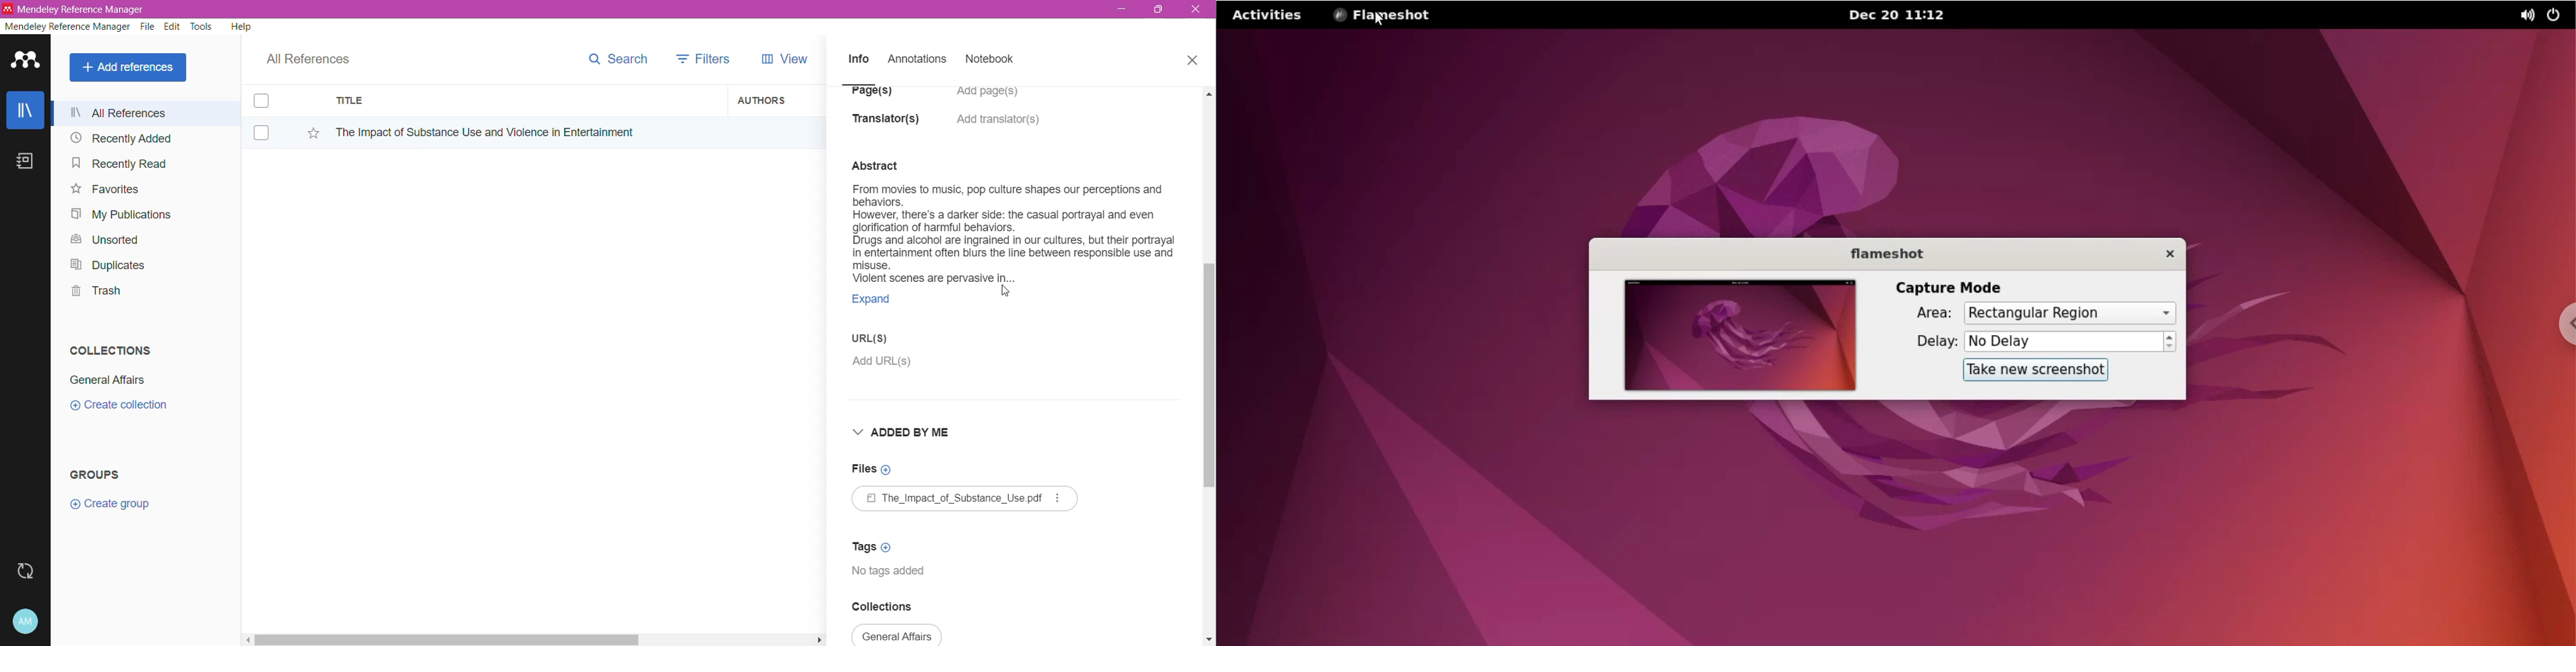 This screenshot has height=672, width=2576. What do you see at coordinates (104, 189) in the screenshot?
I see `Favorites` at bounding box center [104, 189].